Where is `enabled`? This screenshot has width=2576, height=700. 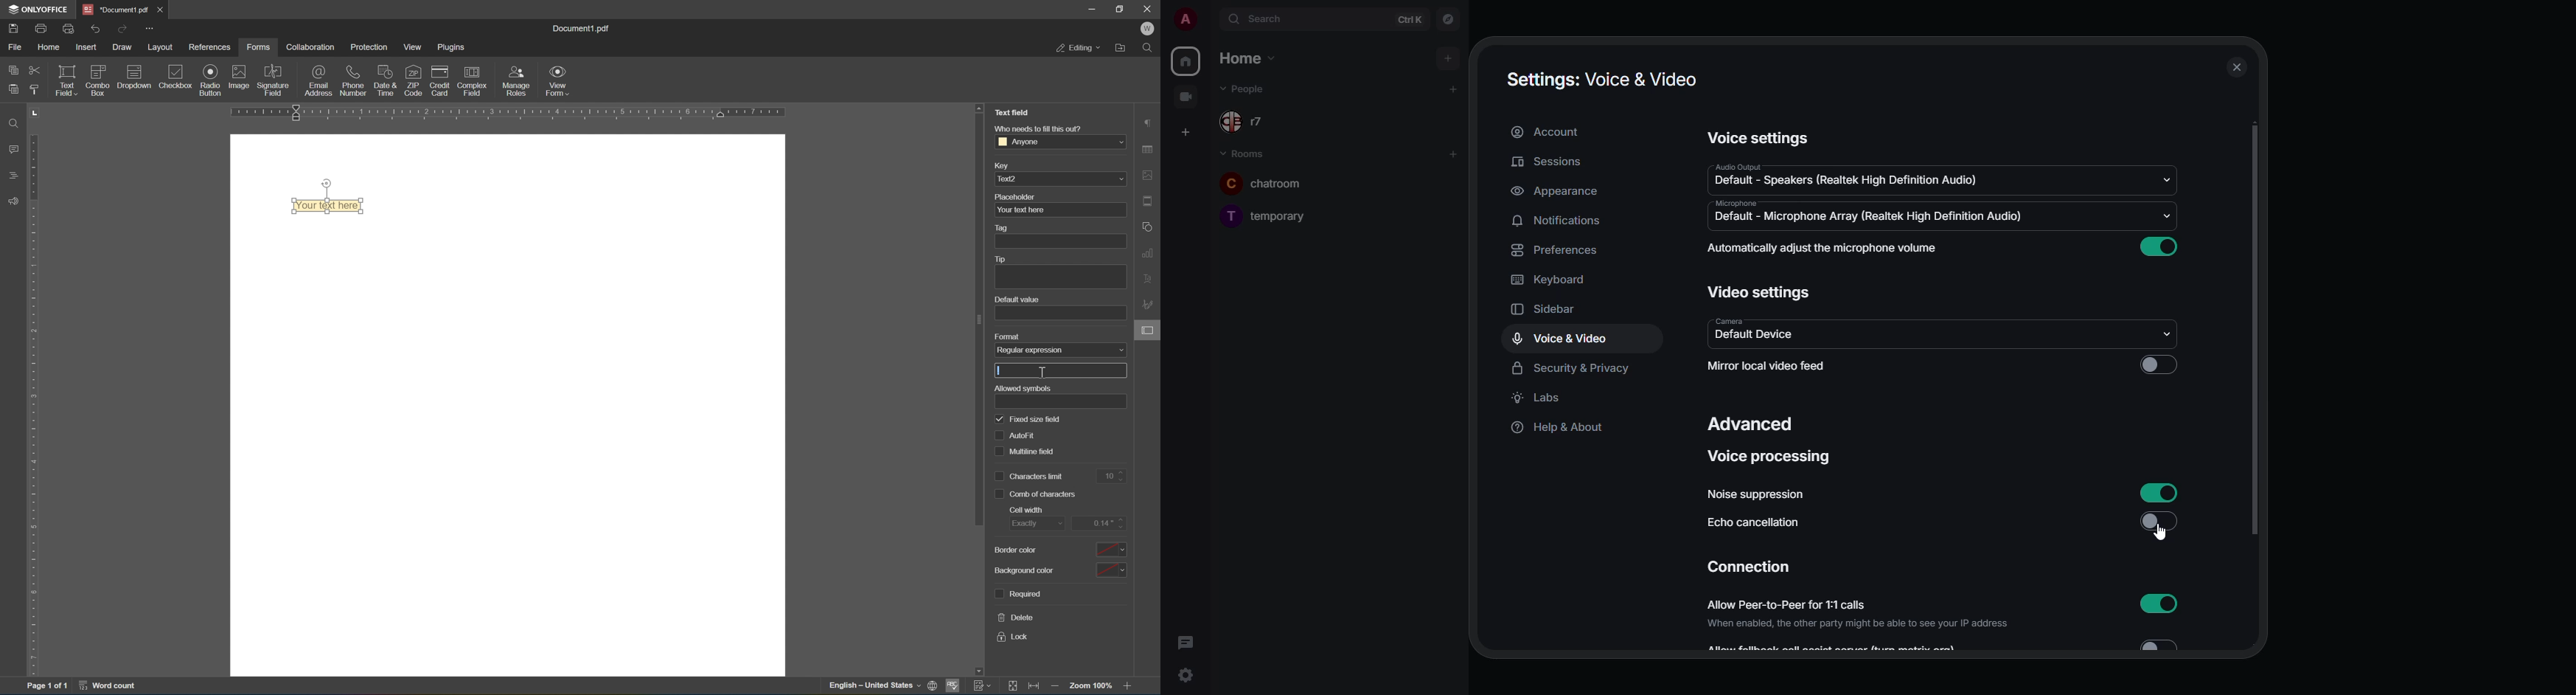
enabled is located at coordinates (2162, 494).